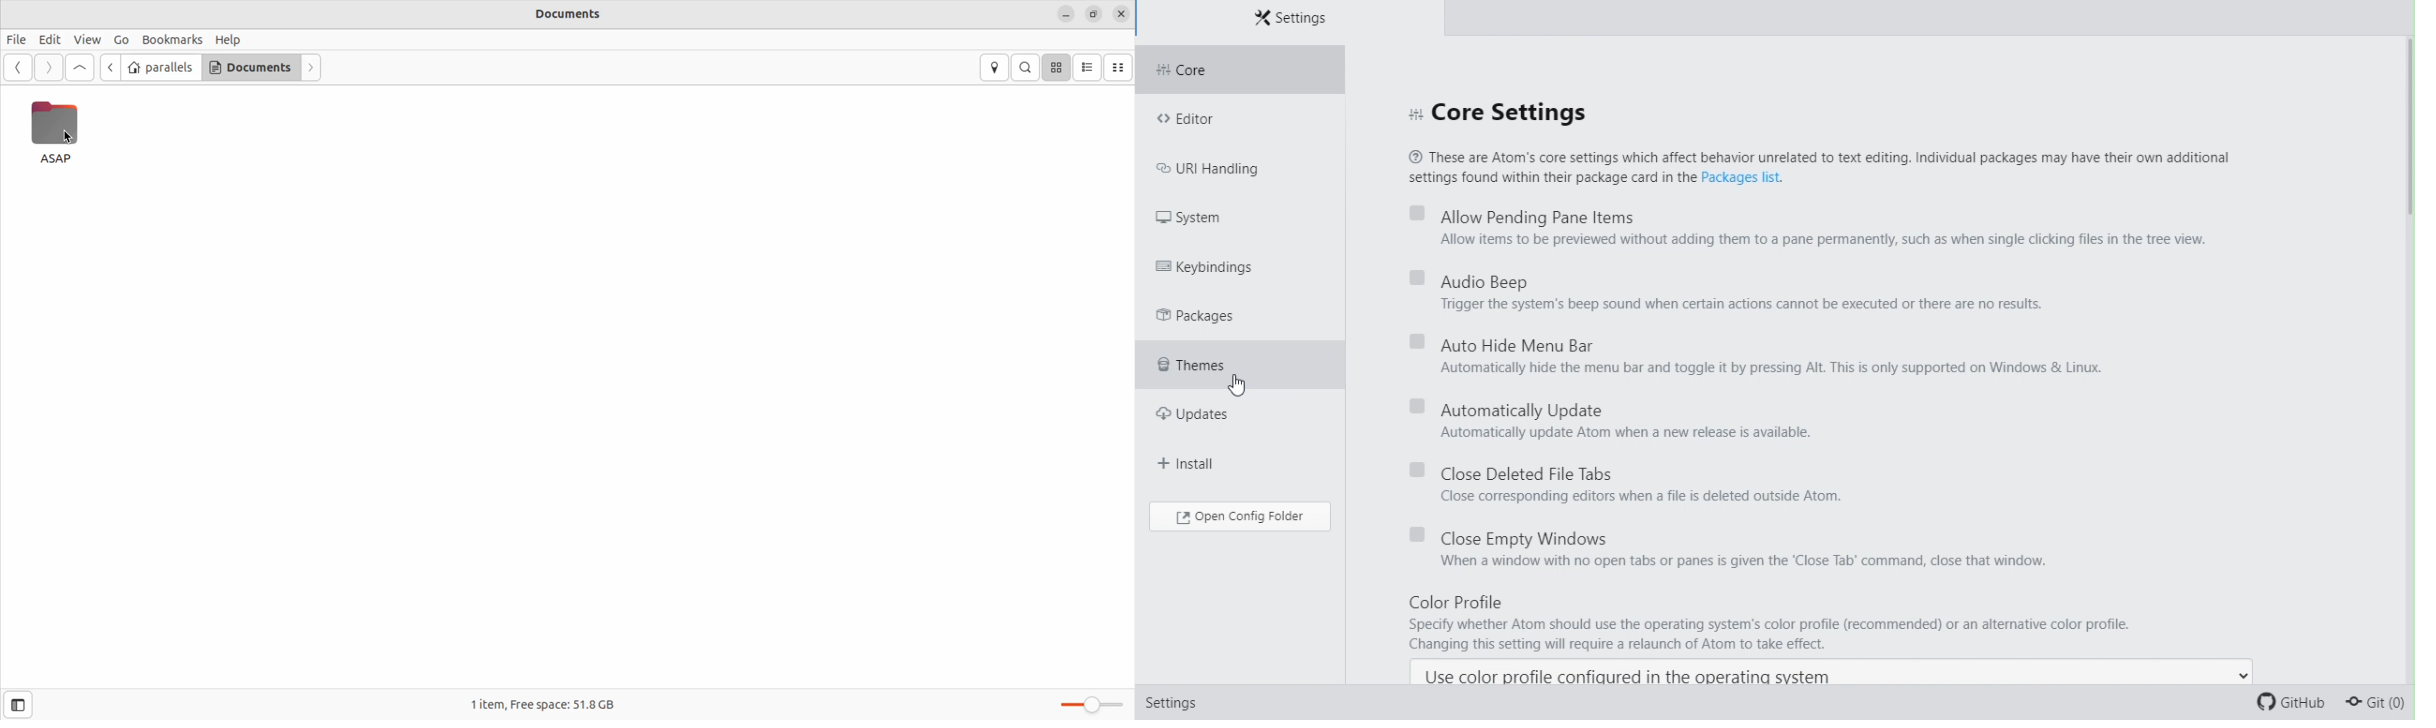 The width and height of the screenshot is (2436, 728). What do you see at coordinates (1166, 706) in the screenshot?
I see `Settings` at bounding box center [1166, 706].